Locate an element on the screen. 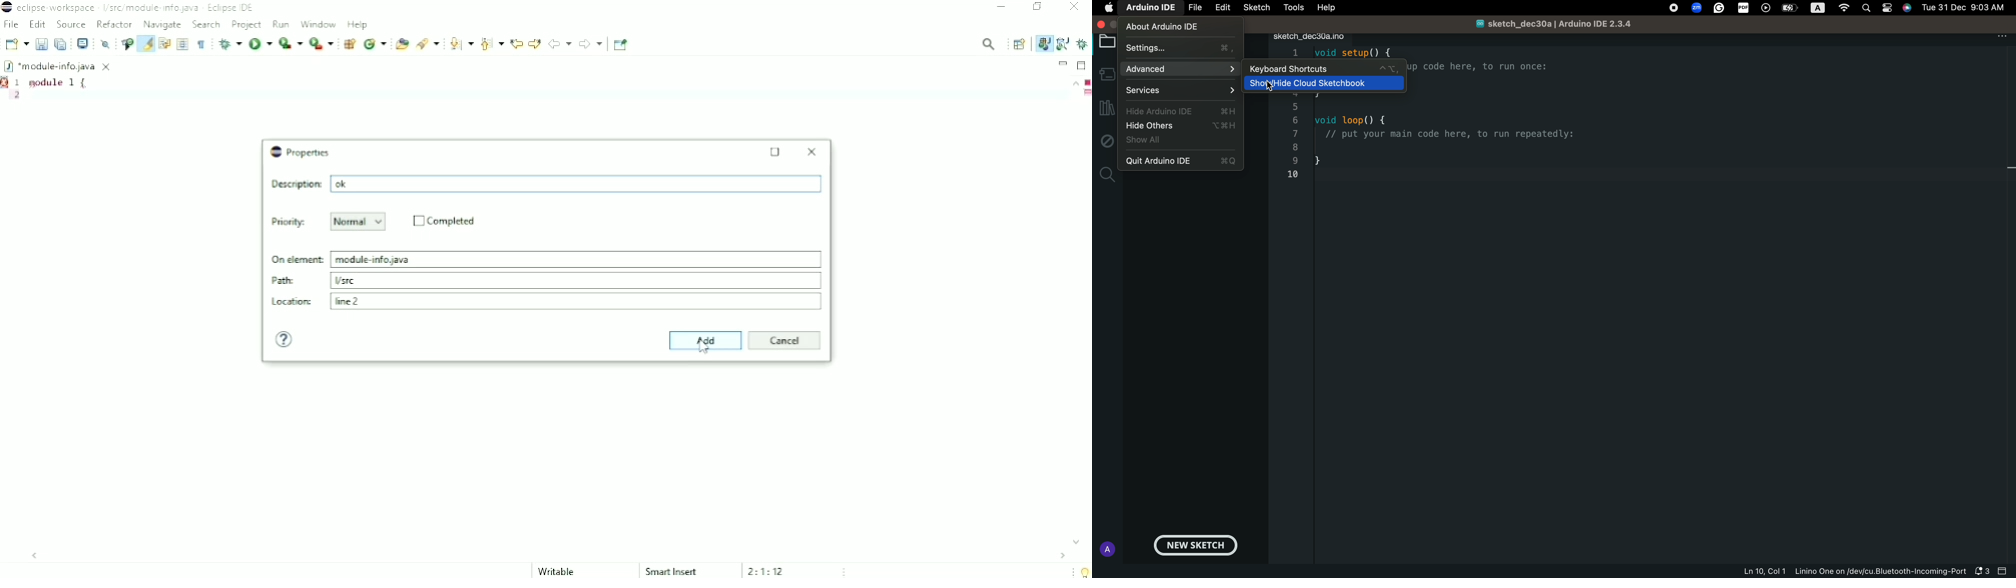  search is located at coordinates (1105, 173).